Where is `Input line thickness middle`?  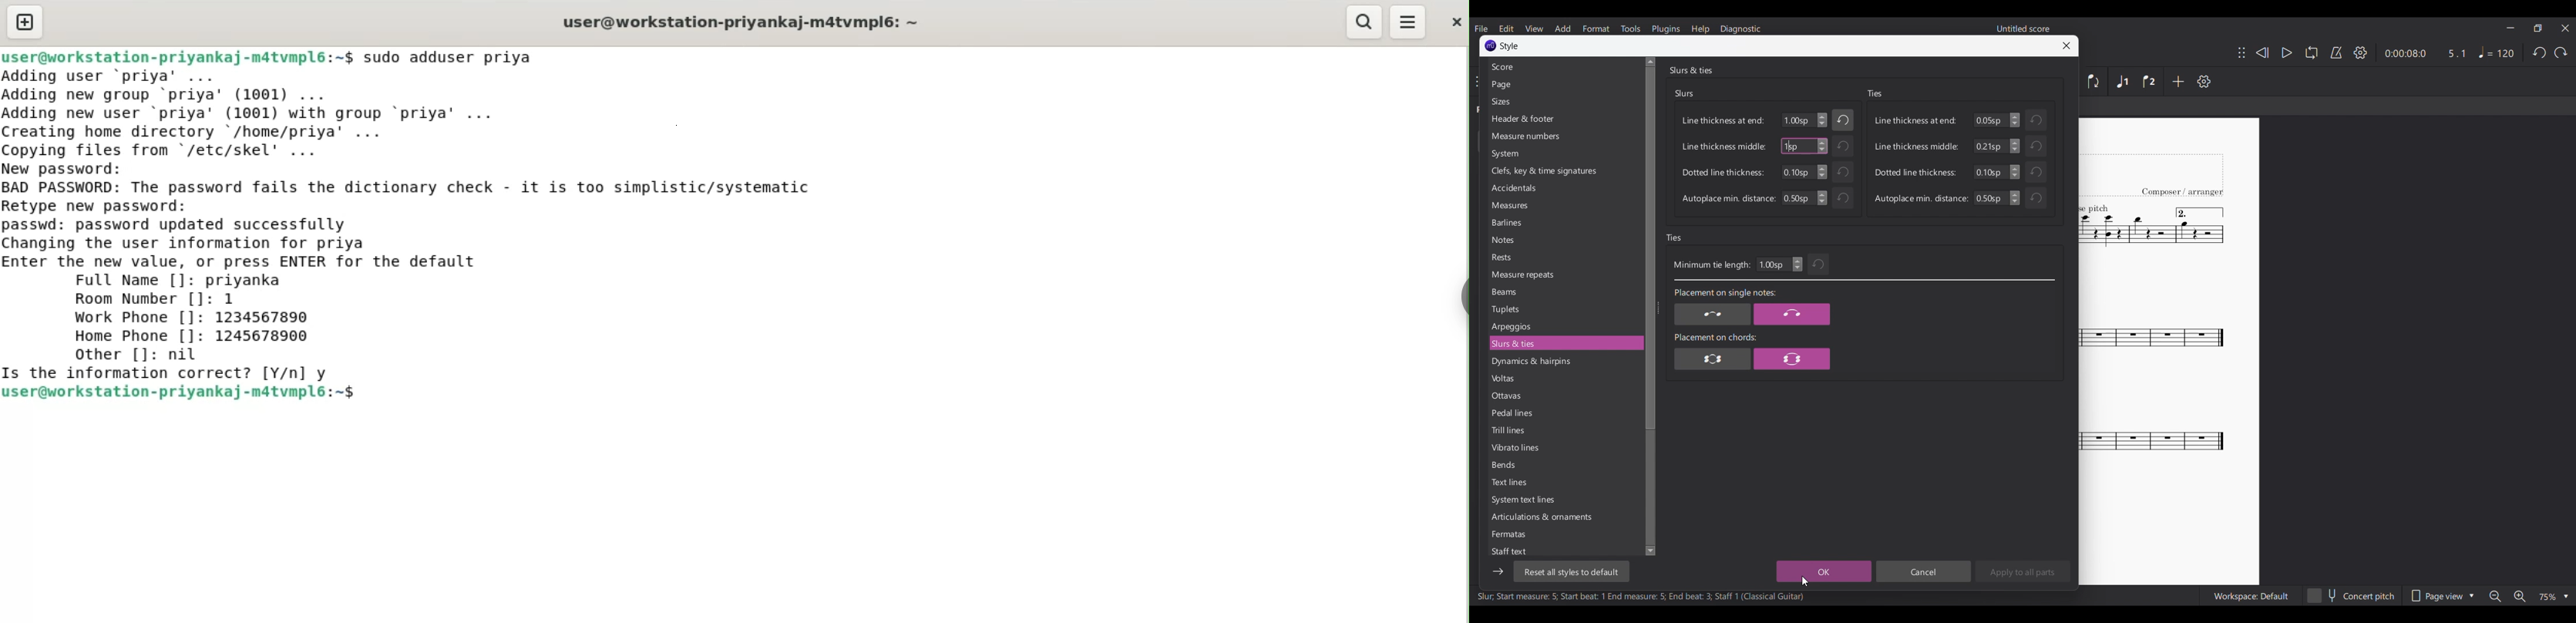
Input line thickness middle is located at coordinates (1990, 146).